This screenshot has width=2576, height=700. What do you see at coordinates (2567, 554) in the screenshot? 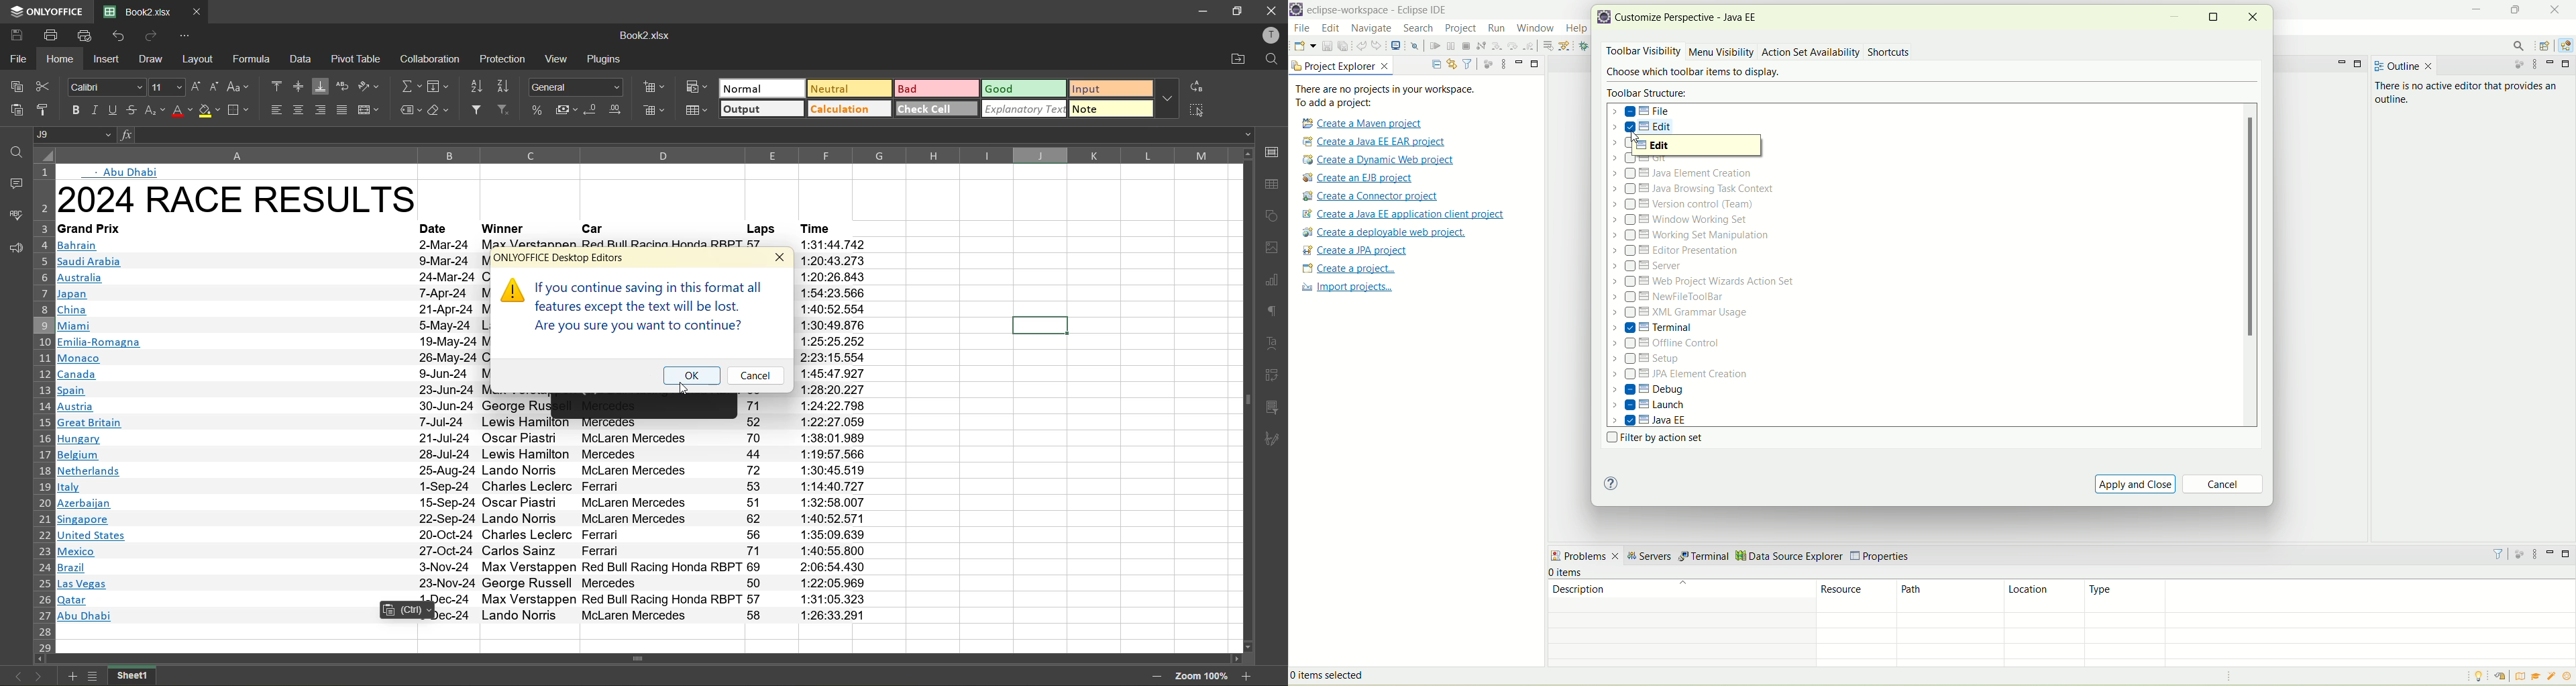
I see `maximize` at bounding box center [2567, 554].